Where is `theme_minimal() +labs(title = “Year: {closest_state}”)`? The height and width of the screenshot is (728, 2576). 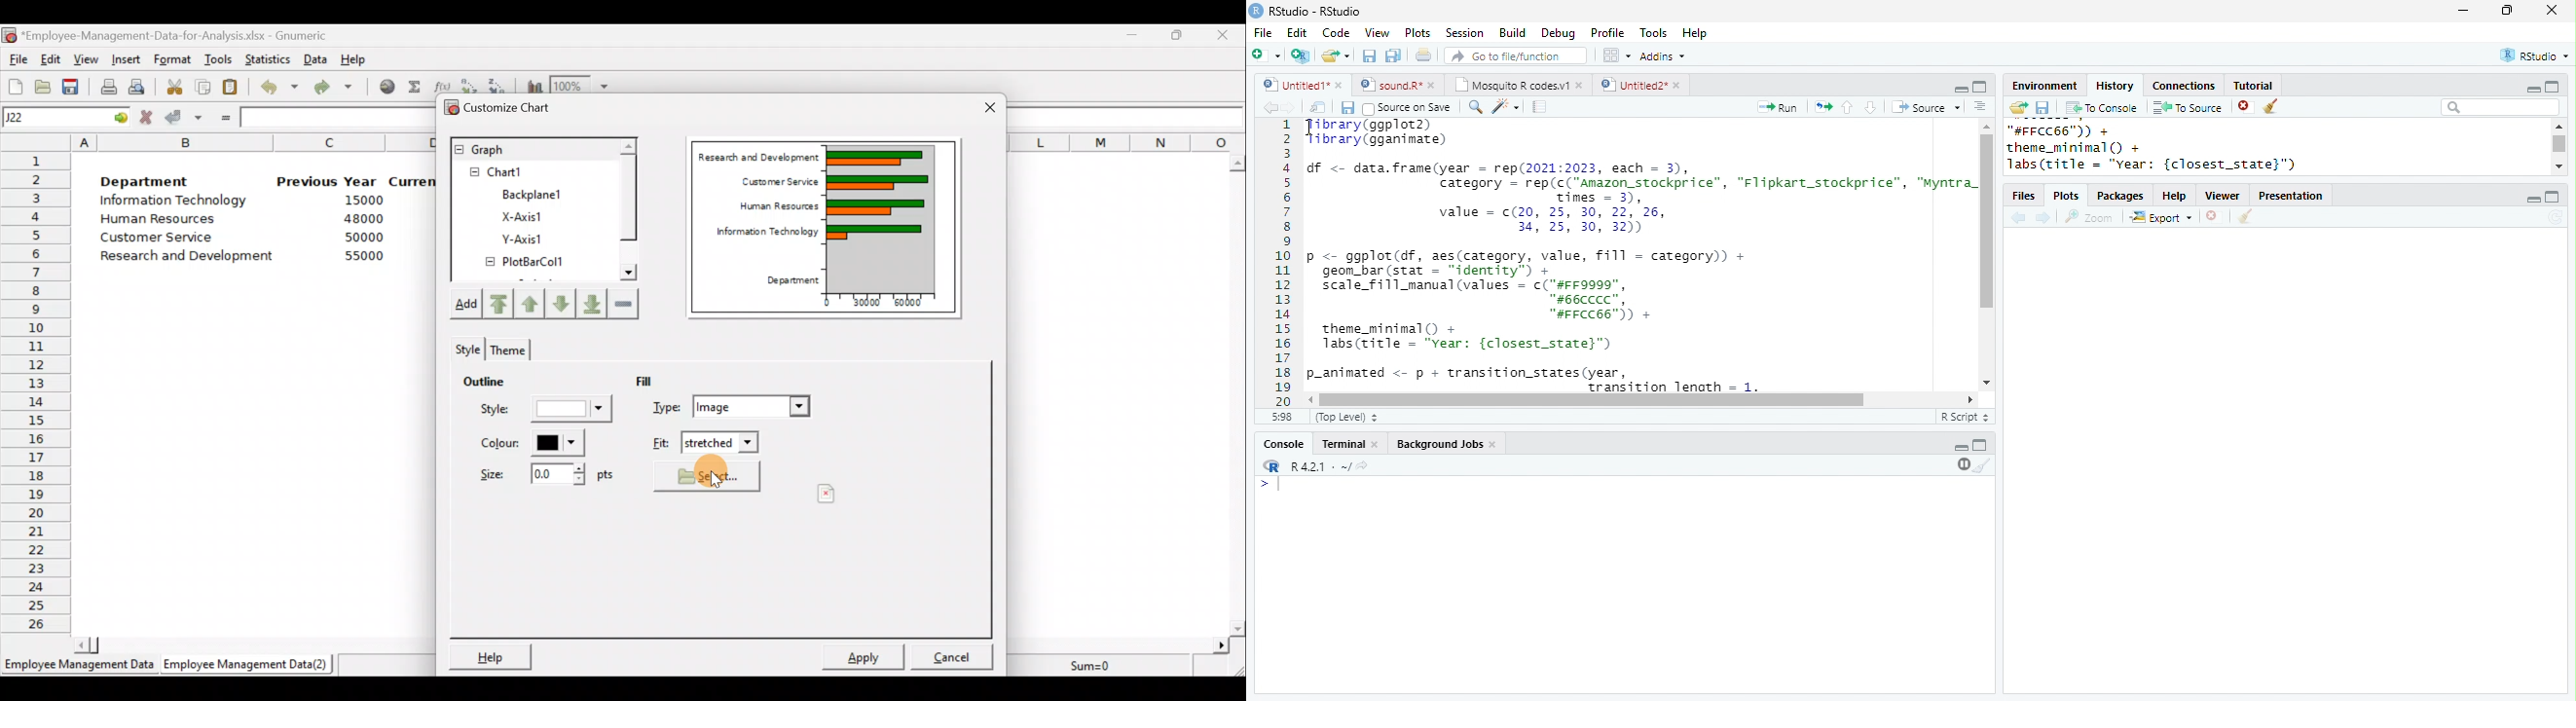 theme_minimal() +labs(title = “Year: {closest_state}”) is located at coordinates (1475, 338).